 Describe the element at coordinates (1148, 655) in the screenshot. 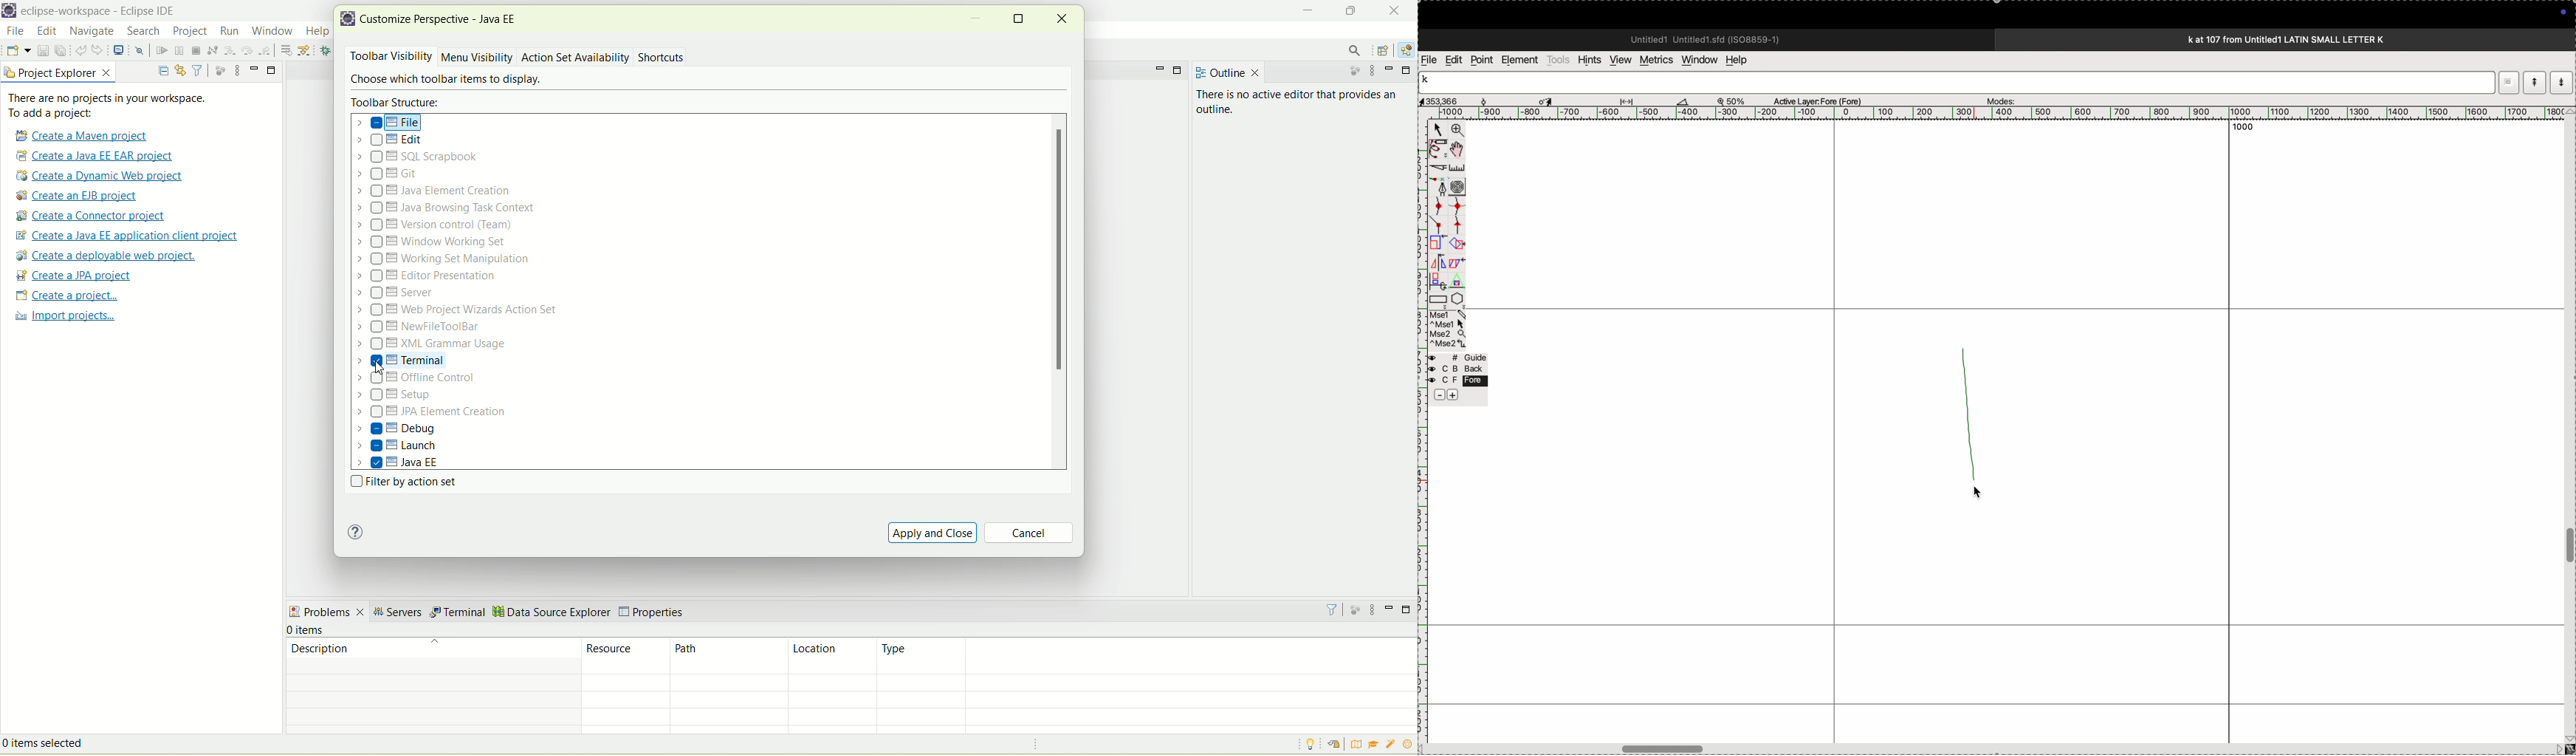

I see `type` at that location.